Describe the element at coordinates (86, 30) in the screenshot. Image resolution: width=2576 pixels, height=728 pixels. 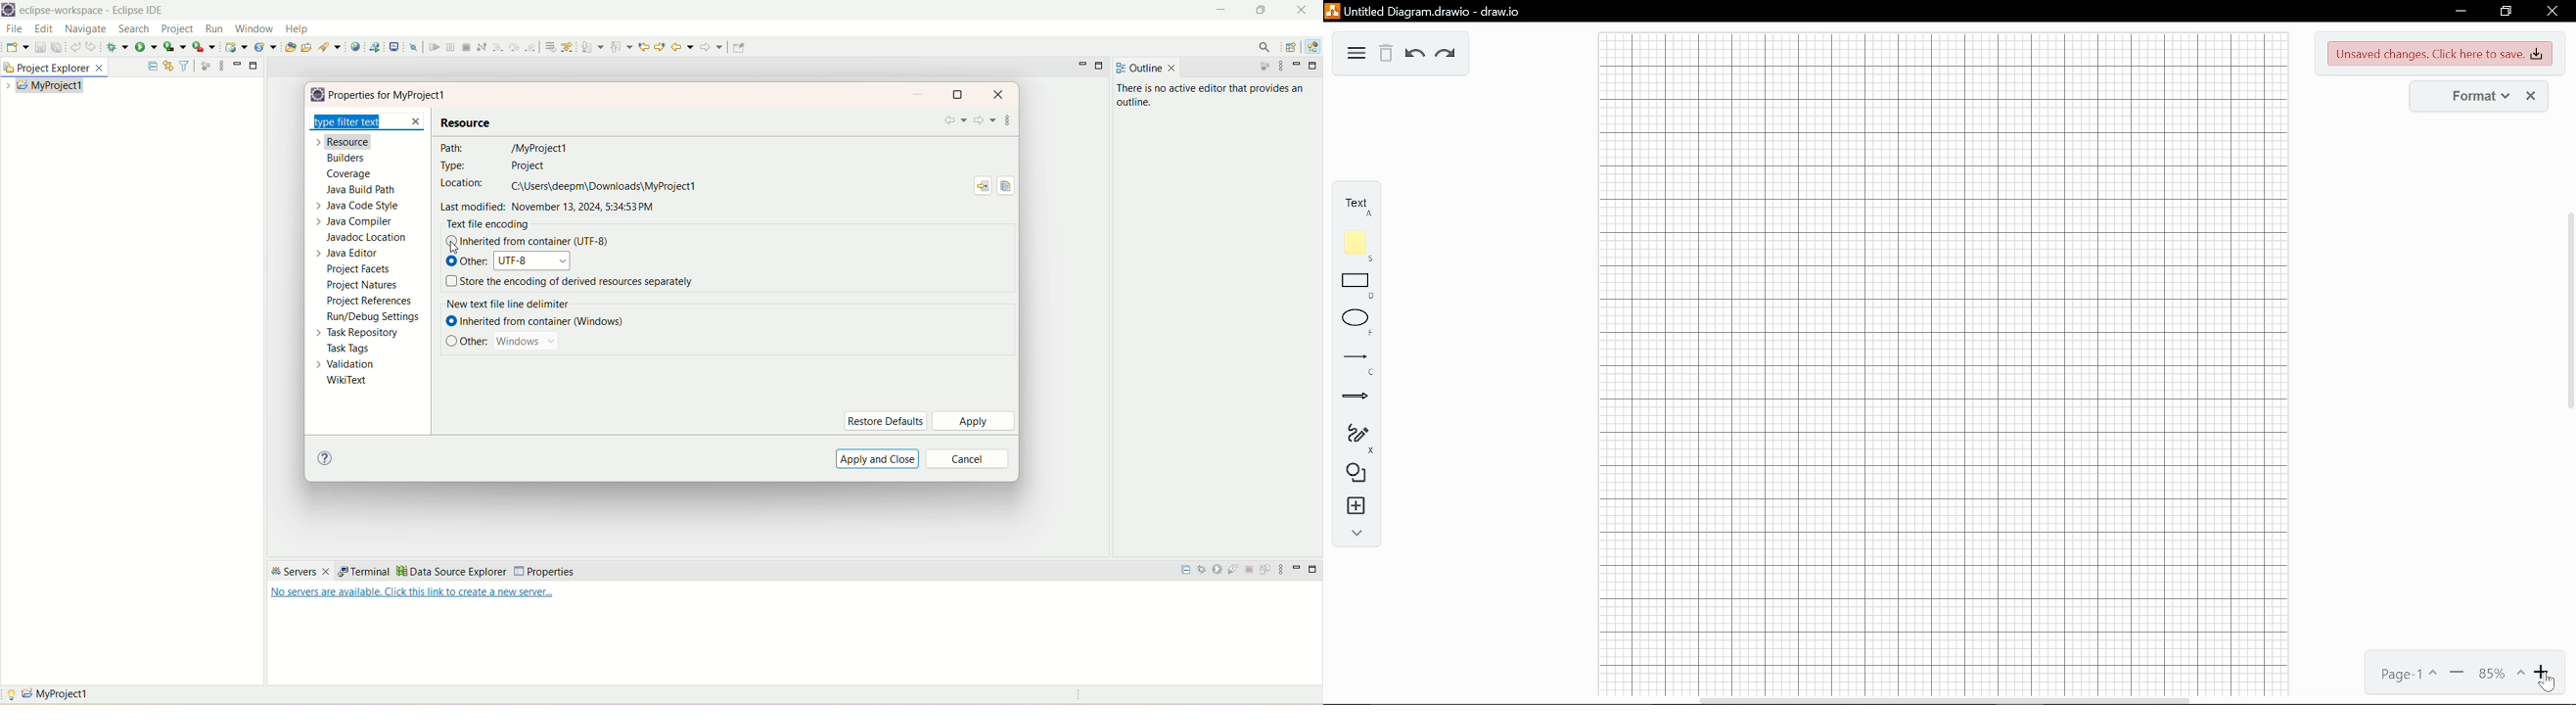
I see `navigate` at that location.